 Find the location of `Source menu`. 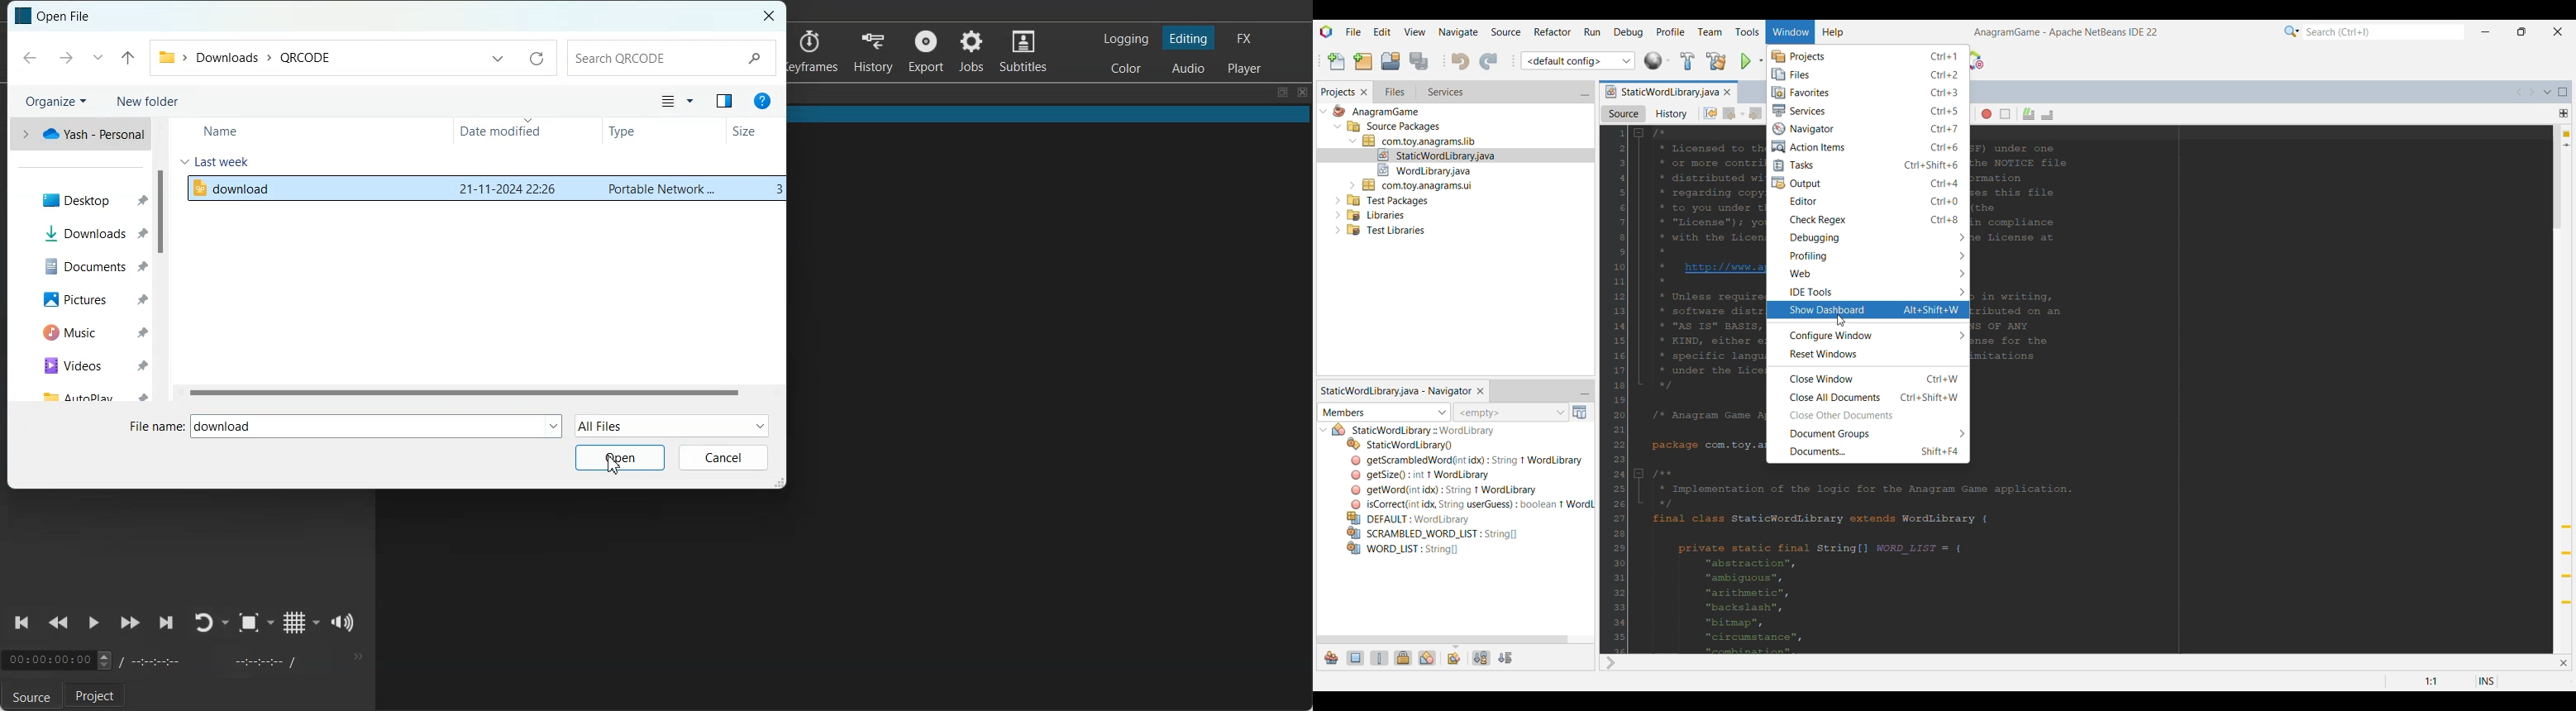

Source menu is located at coordinates (1506, 31).